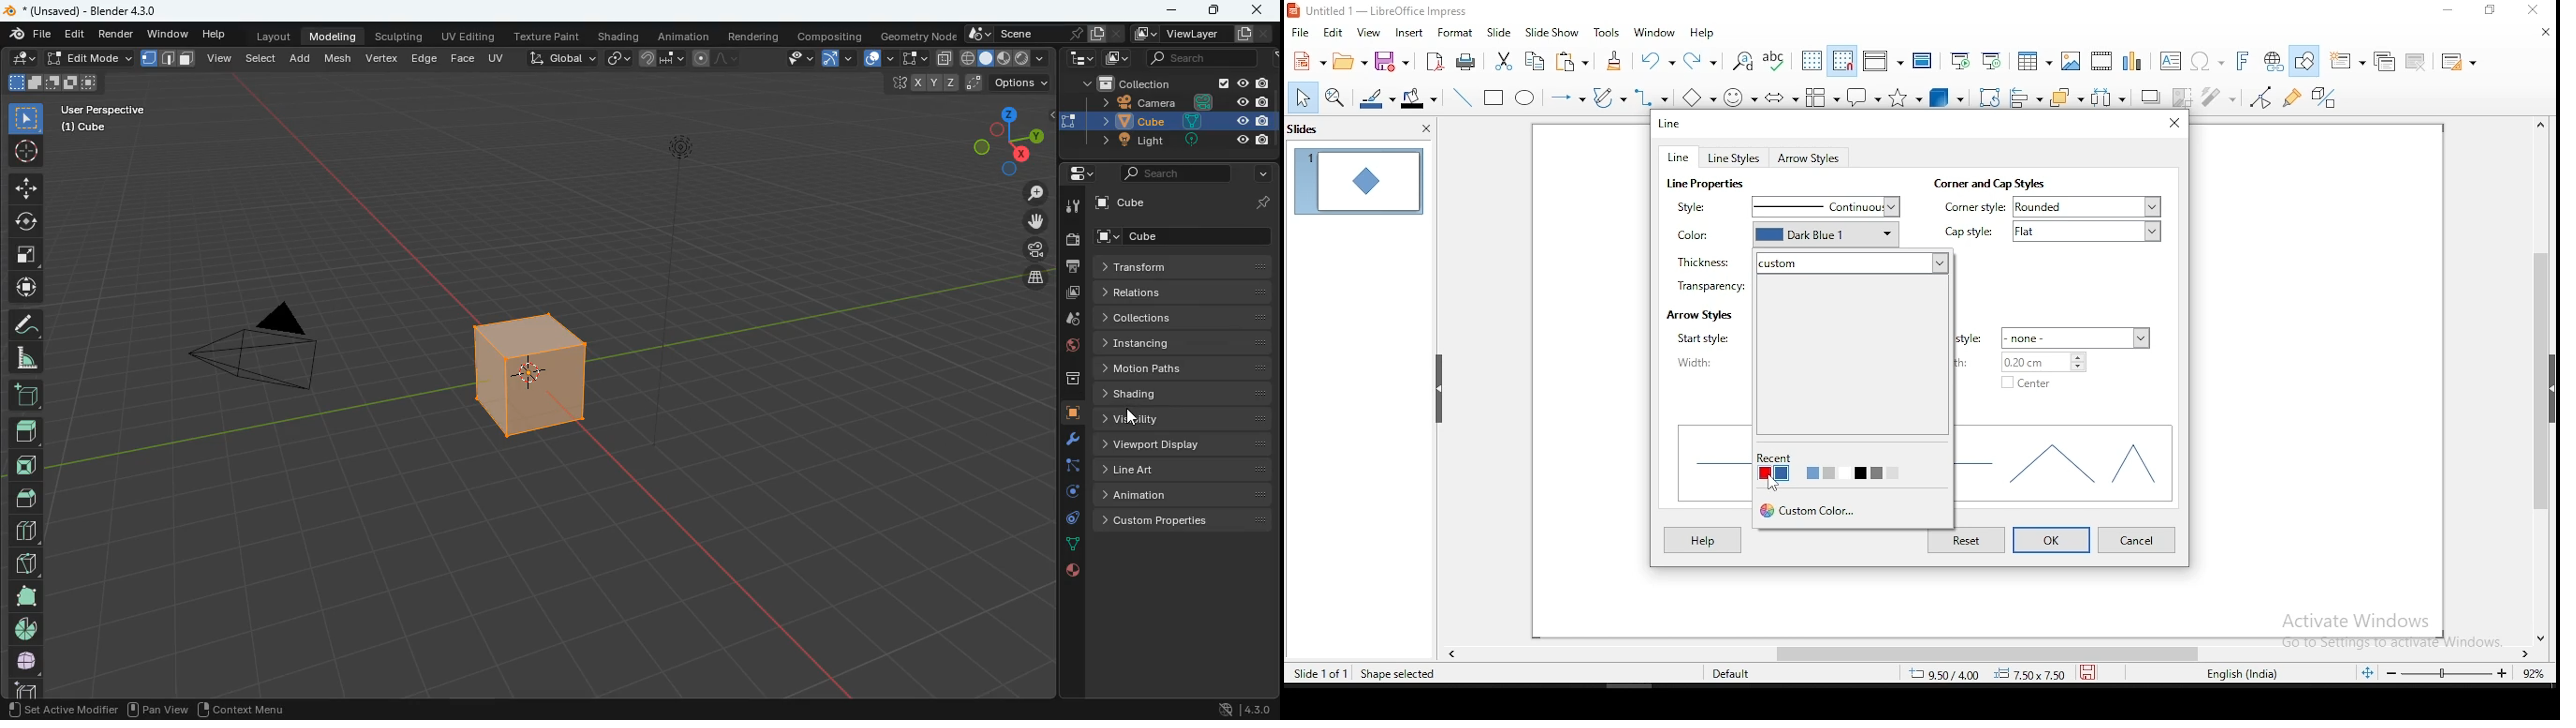 This screenshot has width=2576, height=728. What do you see at coordinates (1922, 61) in the screenshot?
I see `master slide` at bounding box center [1922, 61].